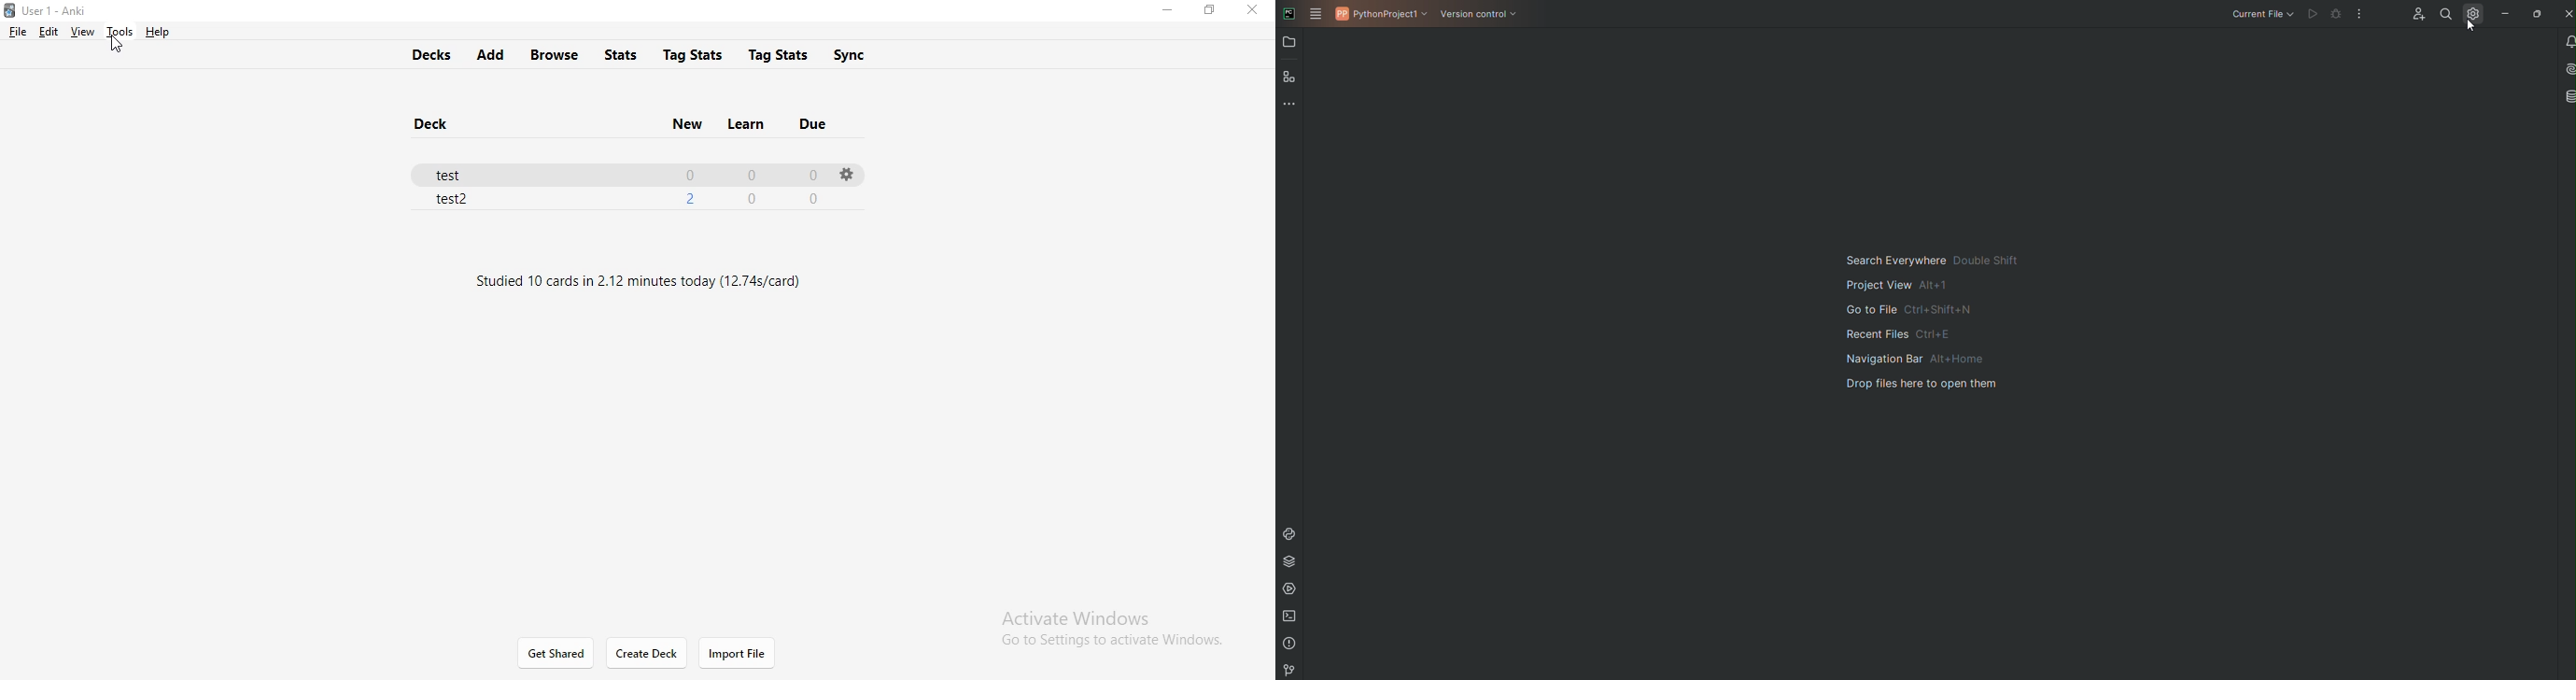 This screenshot has width=2576, height=700. I want to click on Main Menu, so click(1318, 14).